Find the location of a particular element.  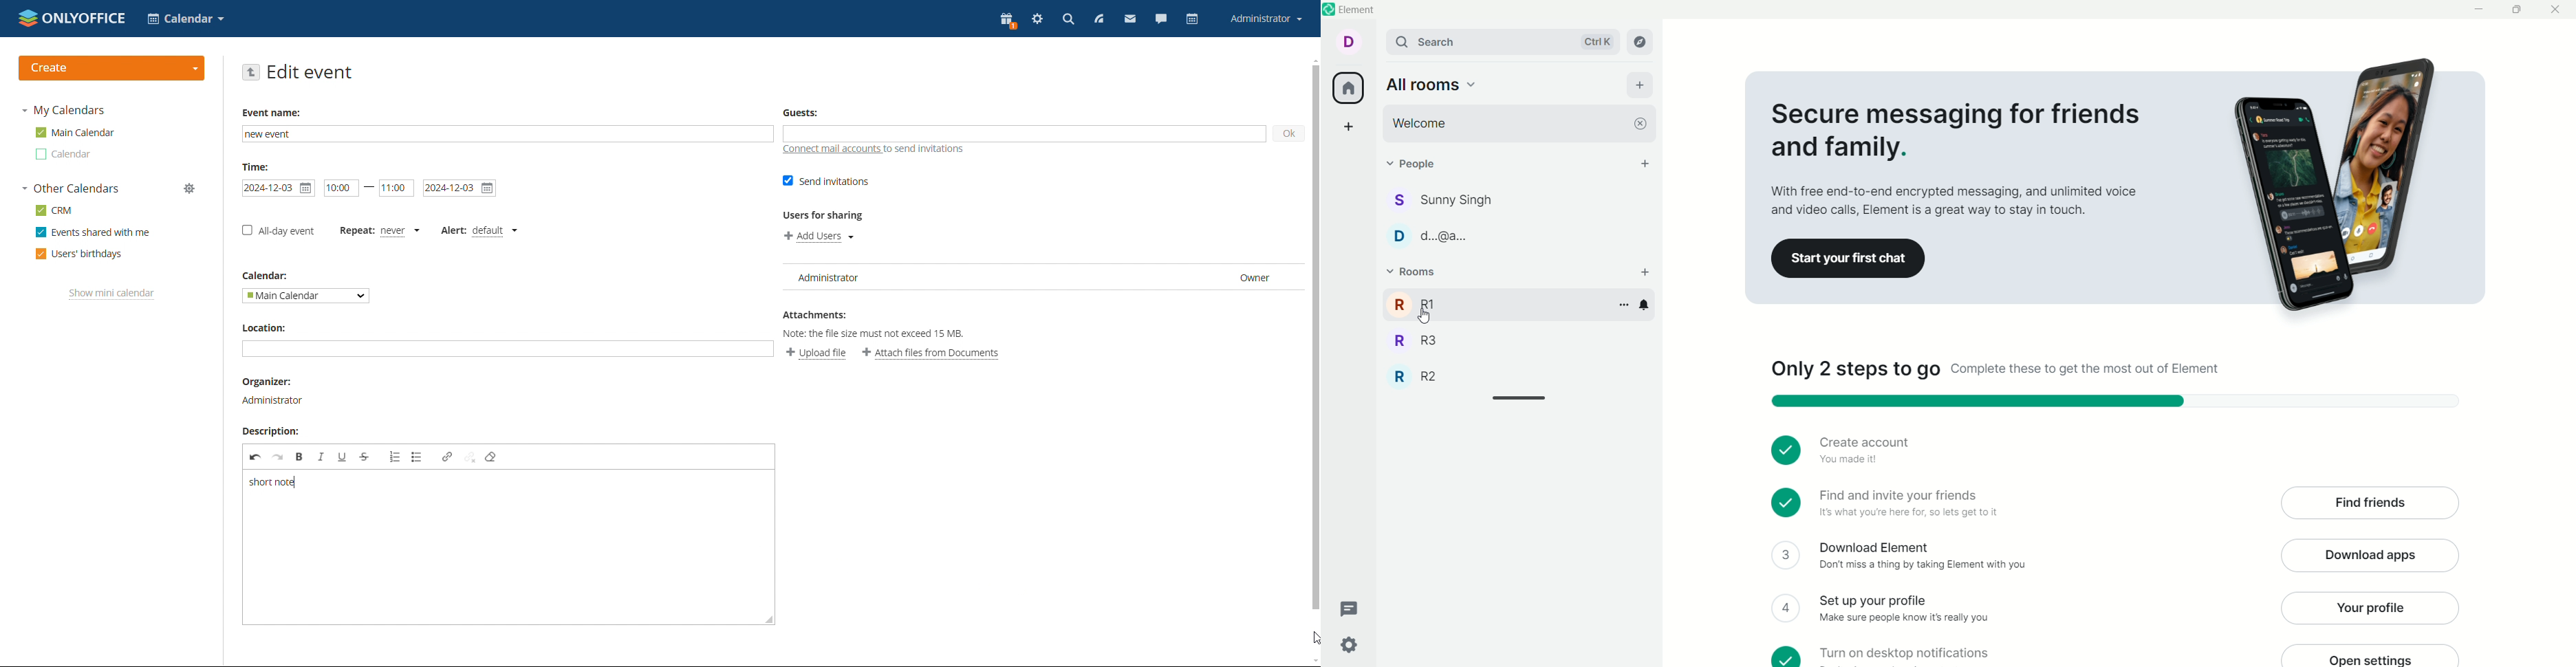

Indicates step is yet to be done is located at coordinates (1786, 555).